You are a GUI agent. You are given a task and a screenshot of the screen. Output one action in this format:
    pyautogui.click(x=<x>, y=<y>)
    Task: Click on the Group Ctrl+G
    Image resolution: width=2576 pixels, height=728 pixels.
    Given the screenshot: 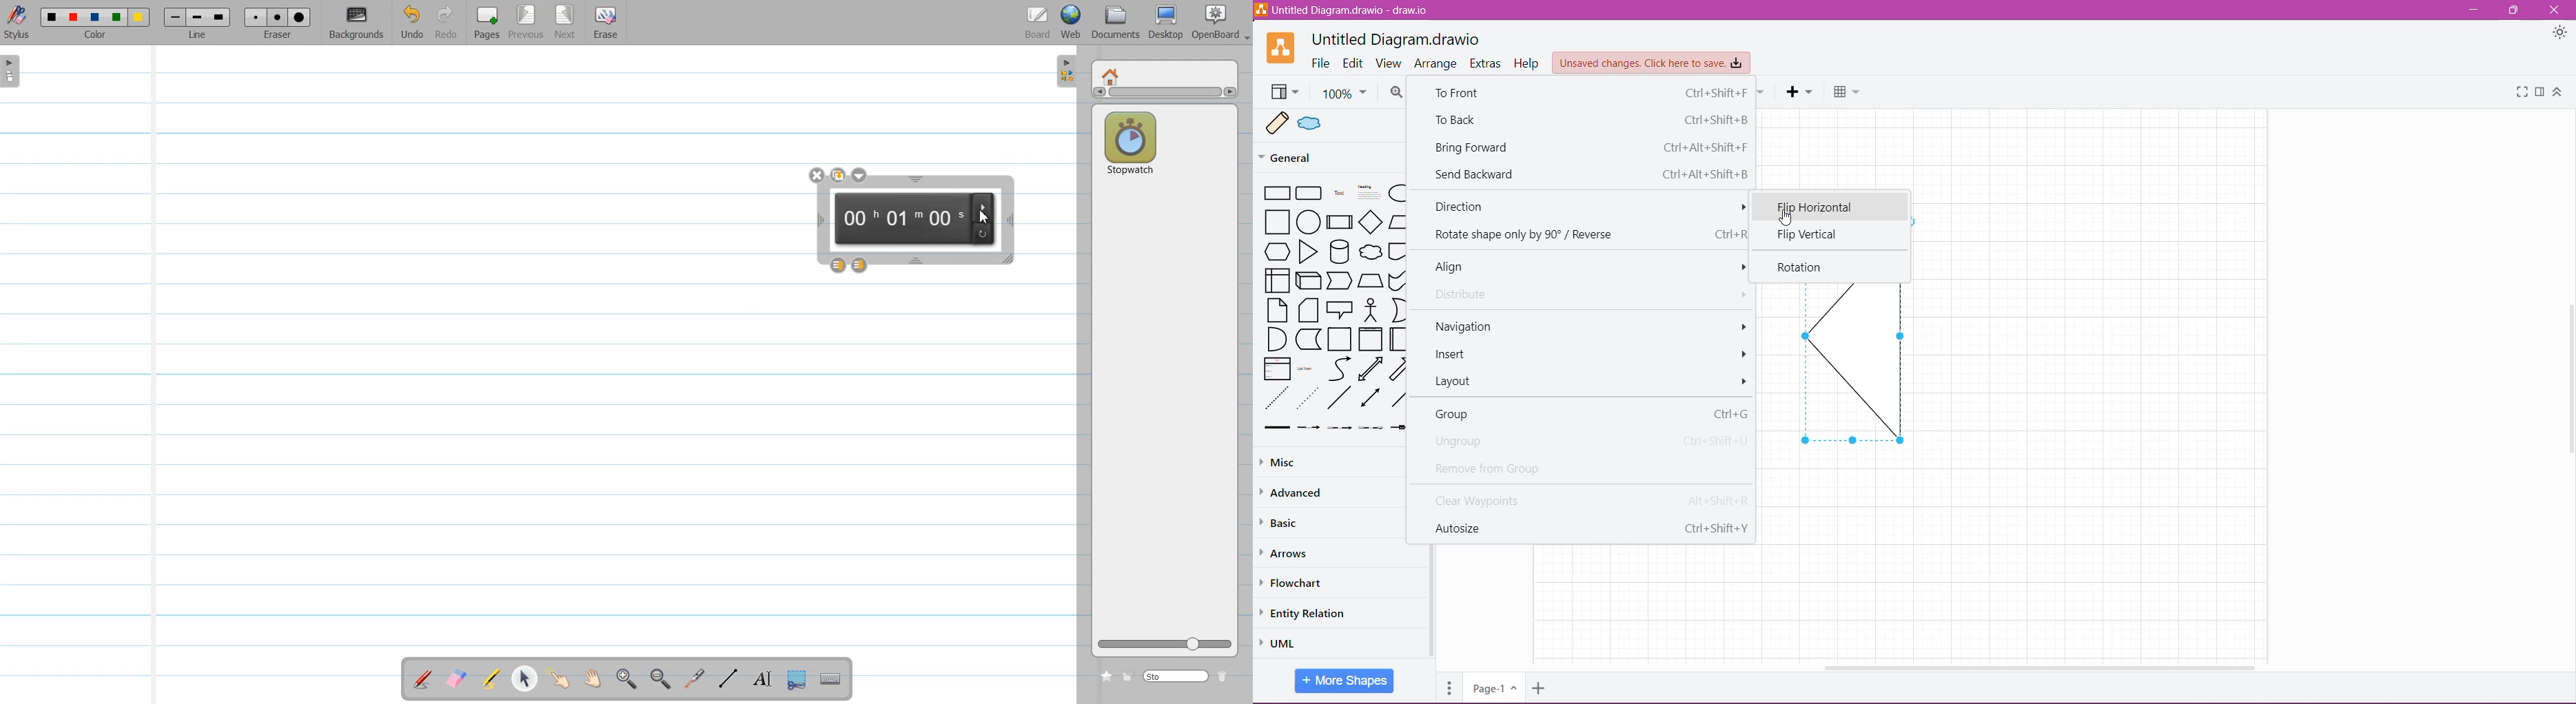 What is the action you would take?
    pyautogui.click(x=1588, y=414)
    